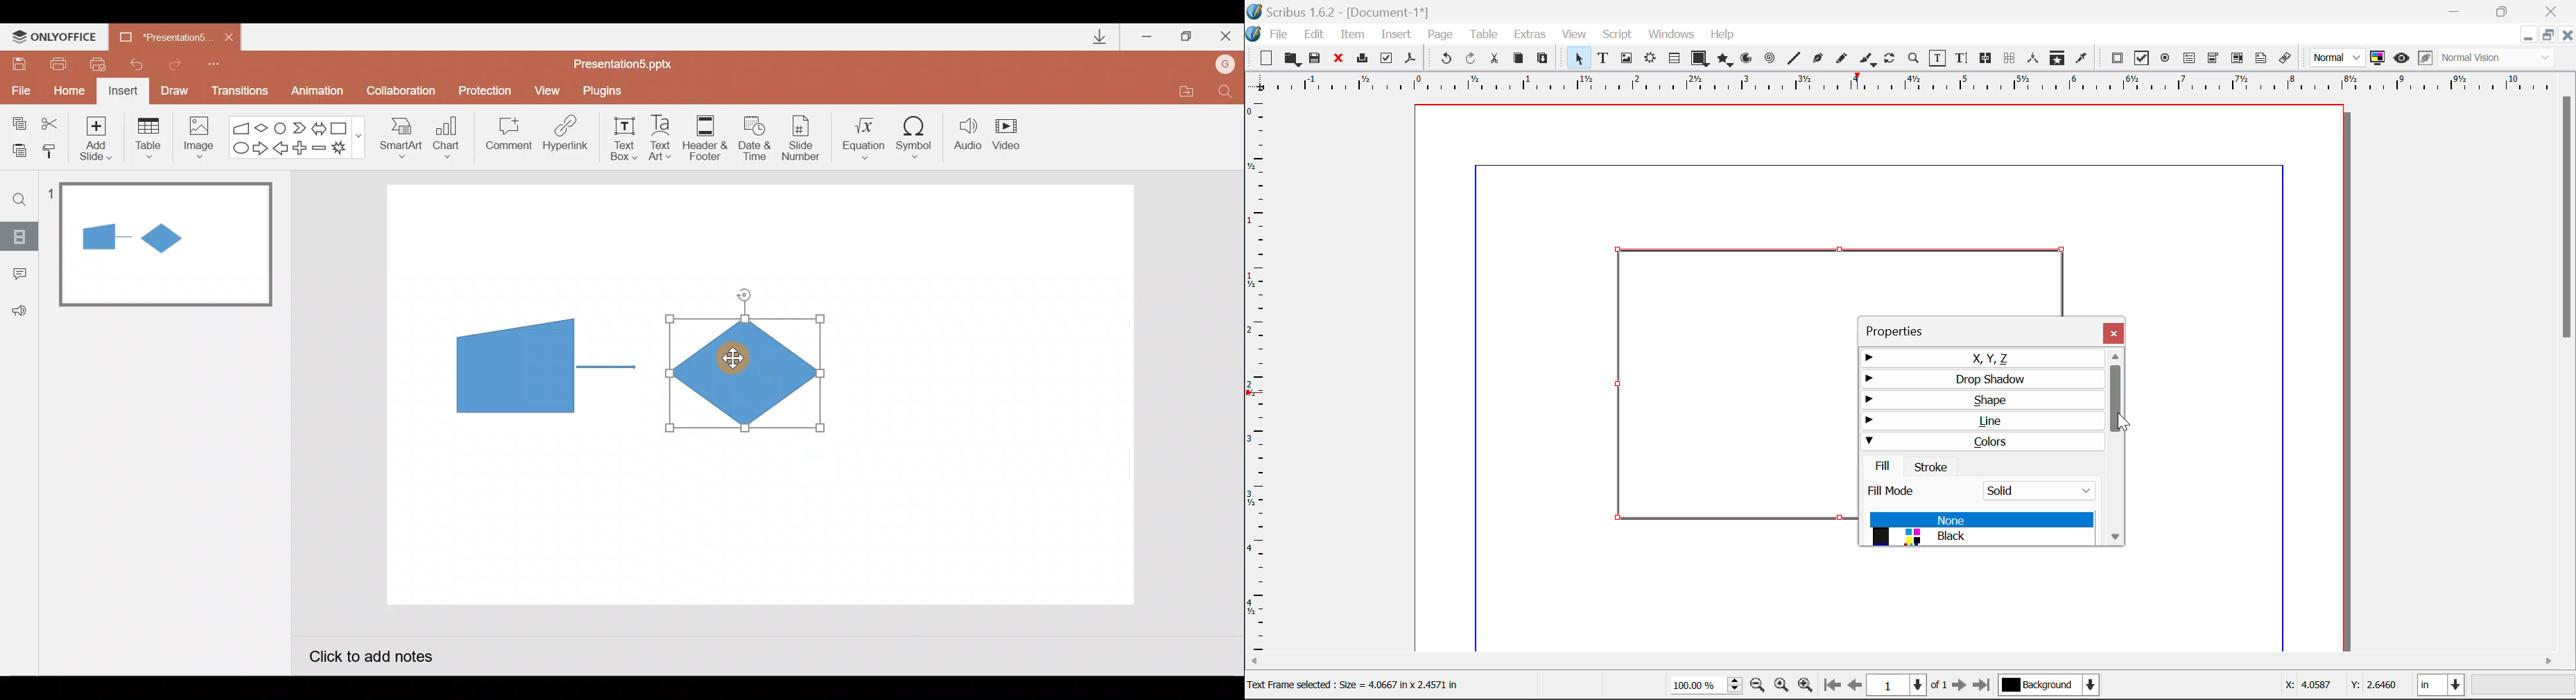 The height and width of the screenshot is (700, 2576). What do you see at coordinates (2342, 687) in the screenshot?
I see `Cursor Coordinates` at bounding box center [2342, 687].